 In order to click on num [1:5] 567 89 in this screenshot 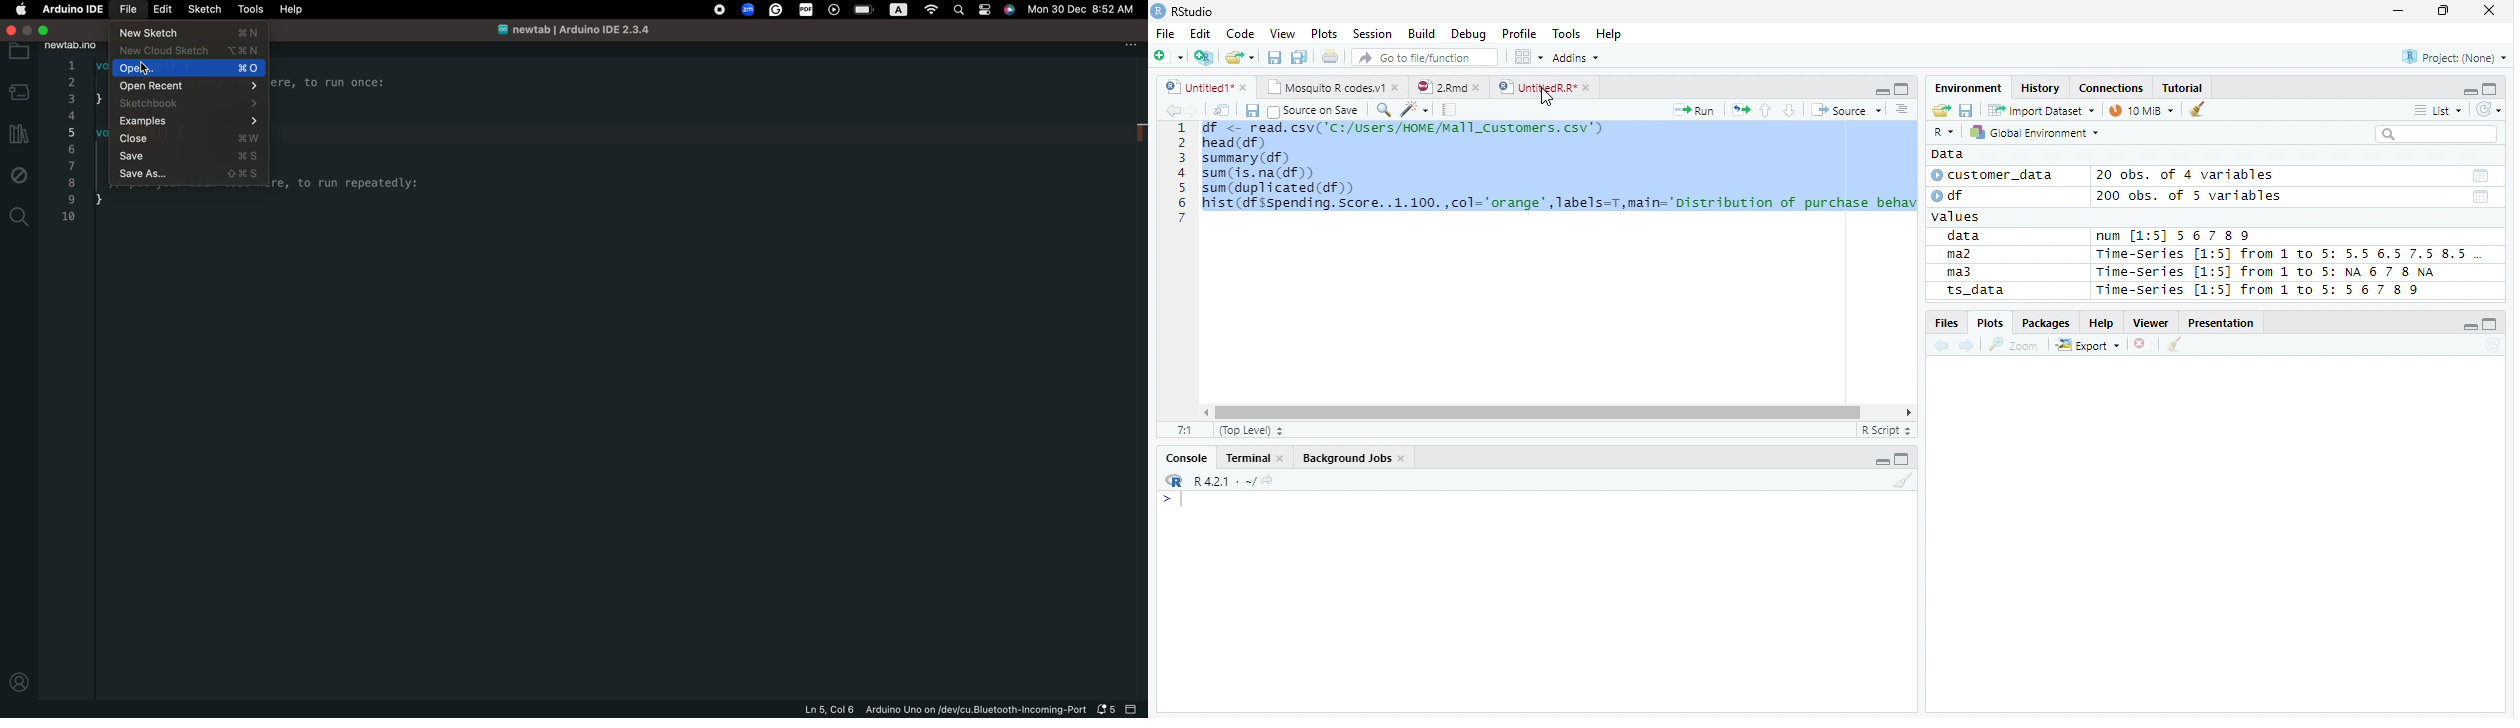, I will do `click(2174, 236)`.